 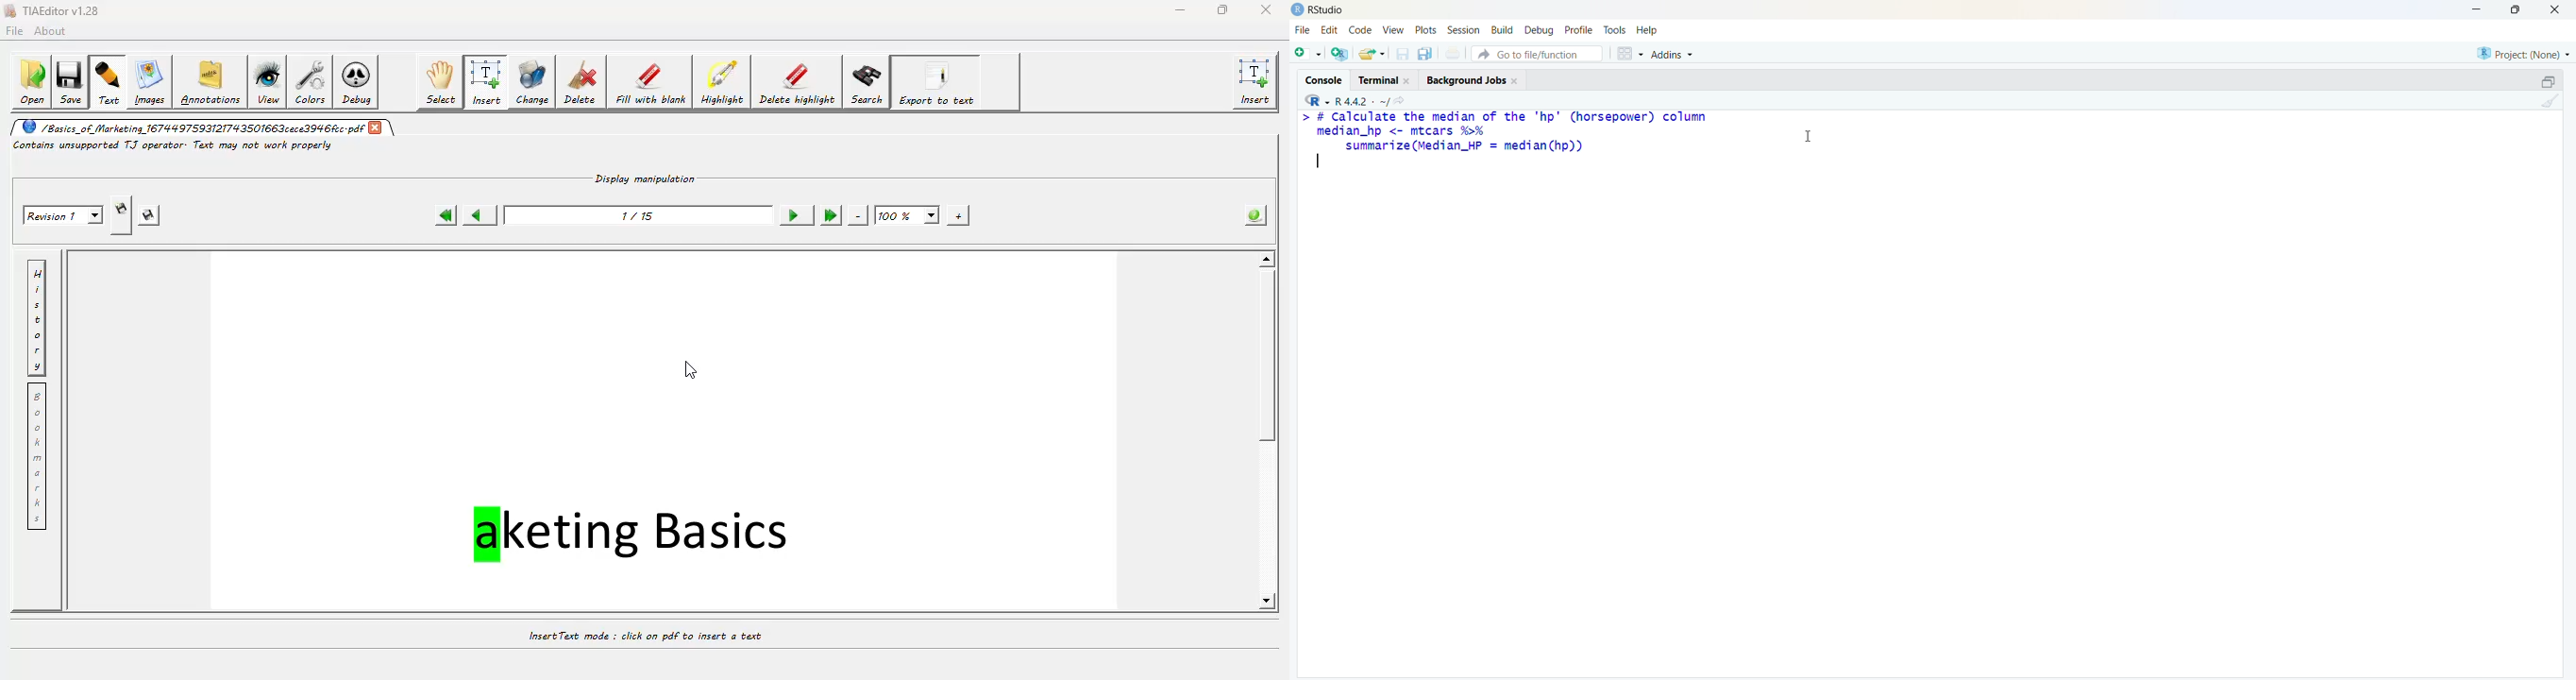 I want to click on open in separate window , so click(x=2549, y=81).